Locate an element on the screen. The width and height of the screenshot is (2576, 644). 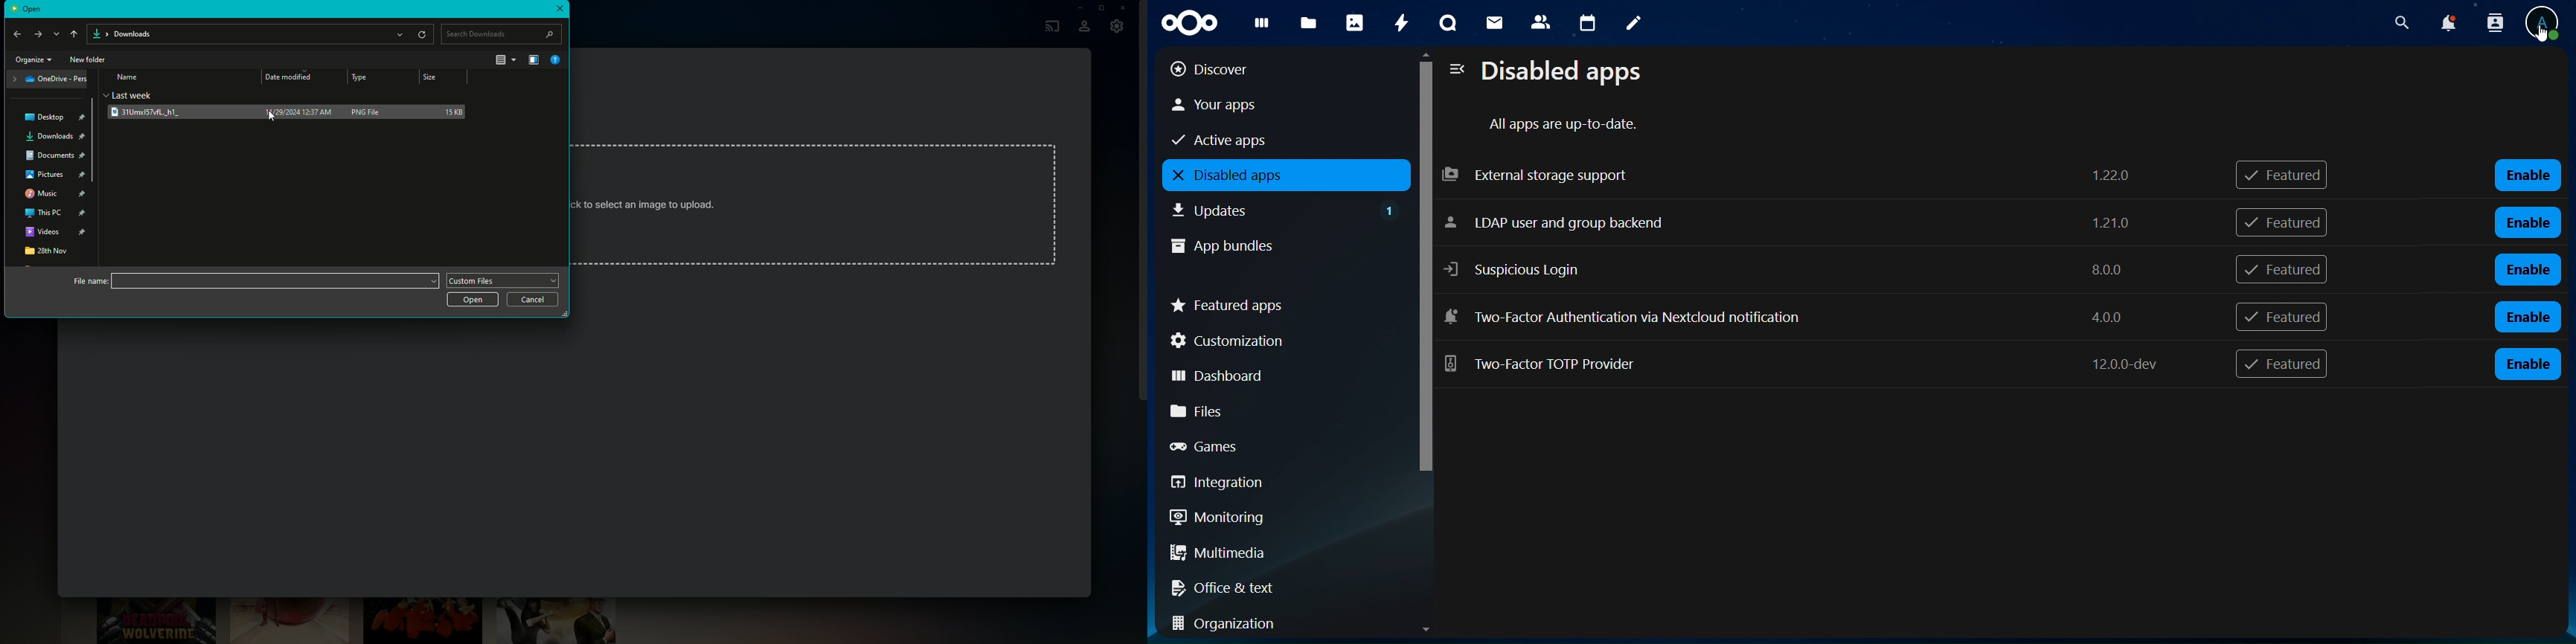
search is located at coordinates (2402, 23).